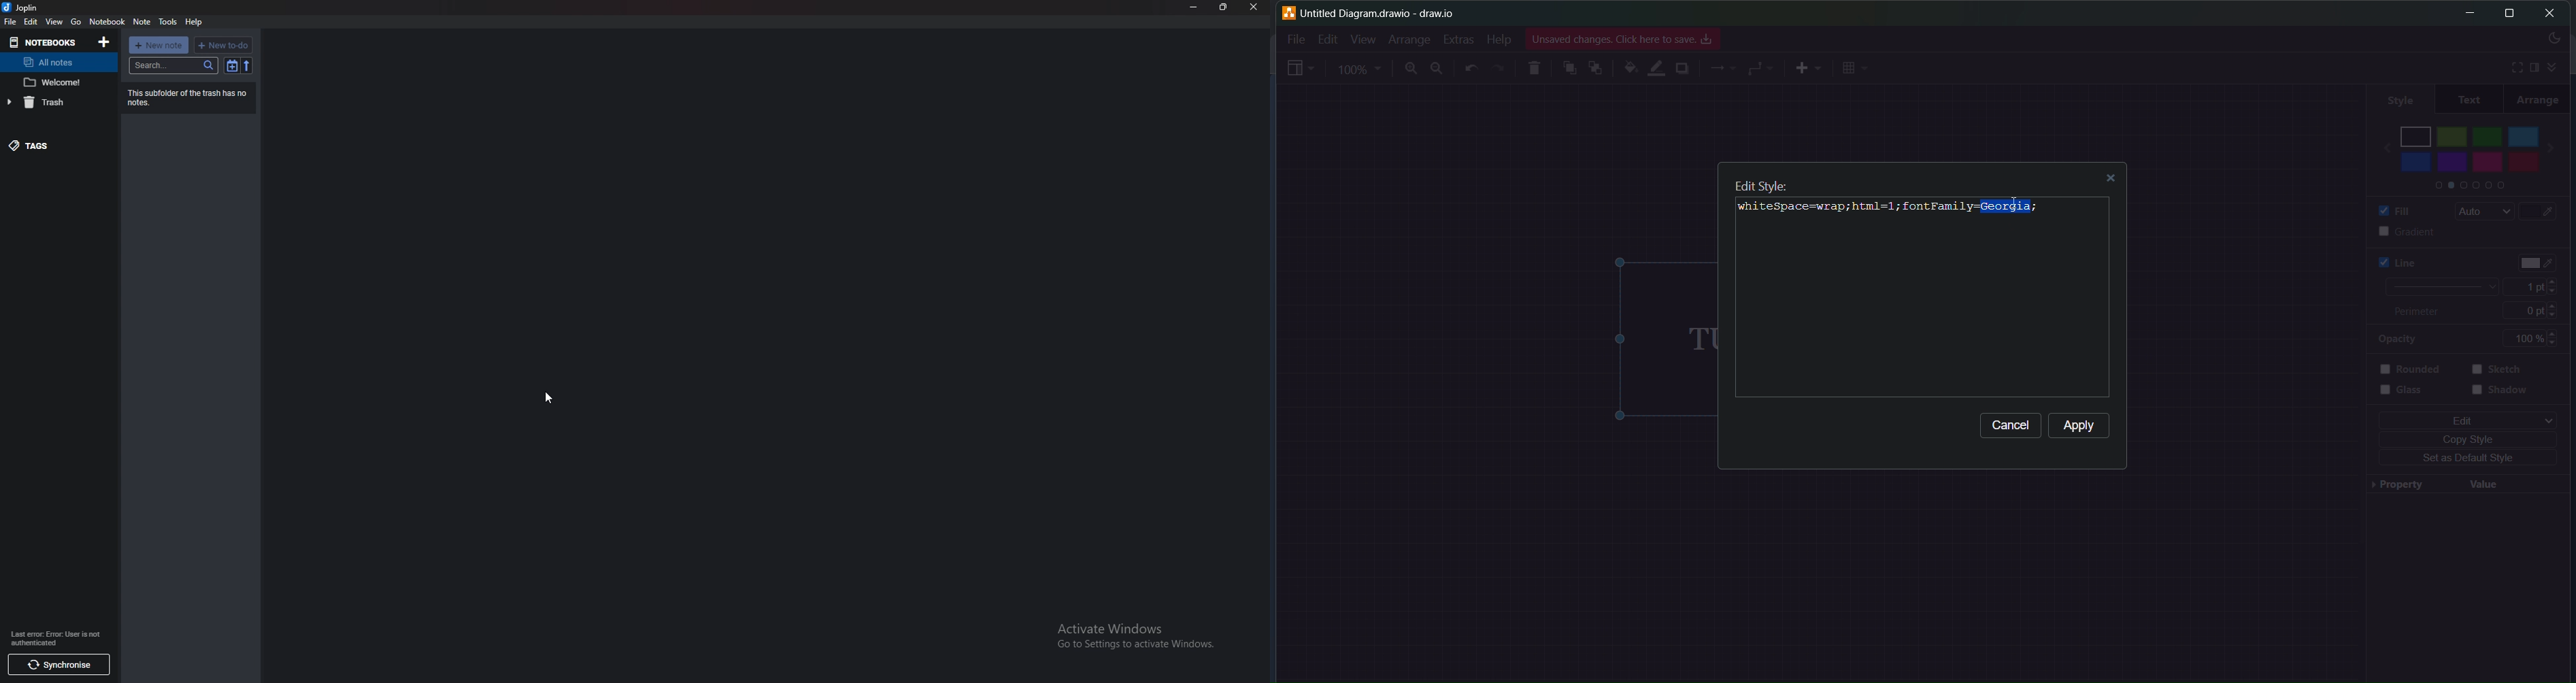 This screenshot has height=700, width=2576. I want to click on whi teSpace=wrap;html=1; fontFamily=Geordia;, so click(1887, 210).